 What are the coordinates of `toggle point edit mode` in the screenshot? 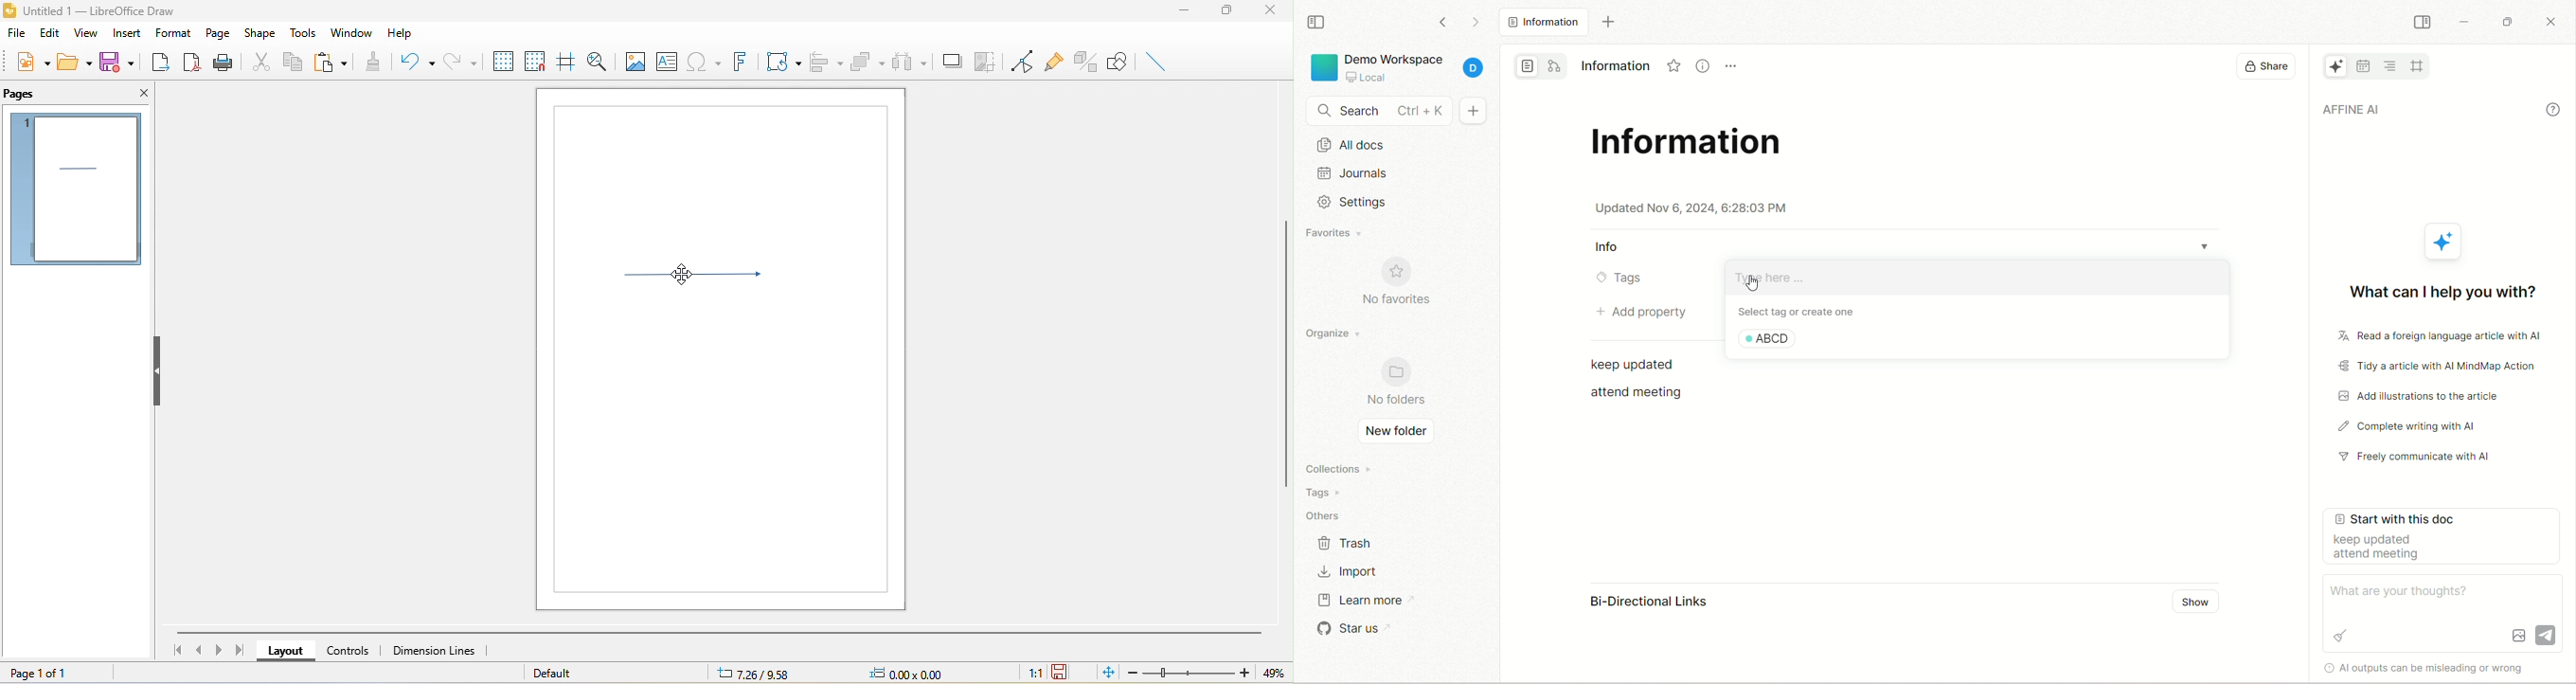 It's located at (1017, 59).